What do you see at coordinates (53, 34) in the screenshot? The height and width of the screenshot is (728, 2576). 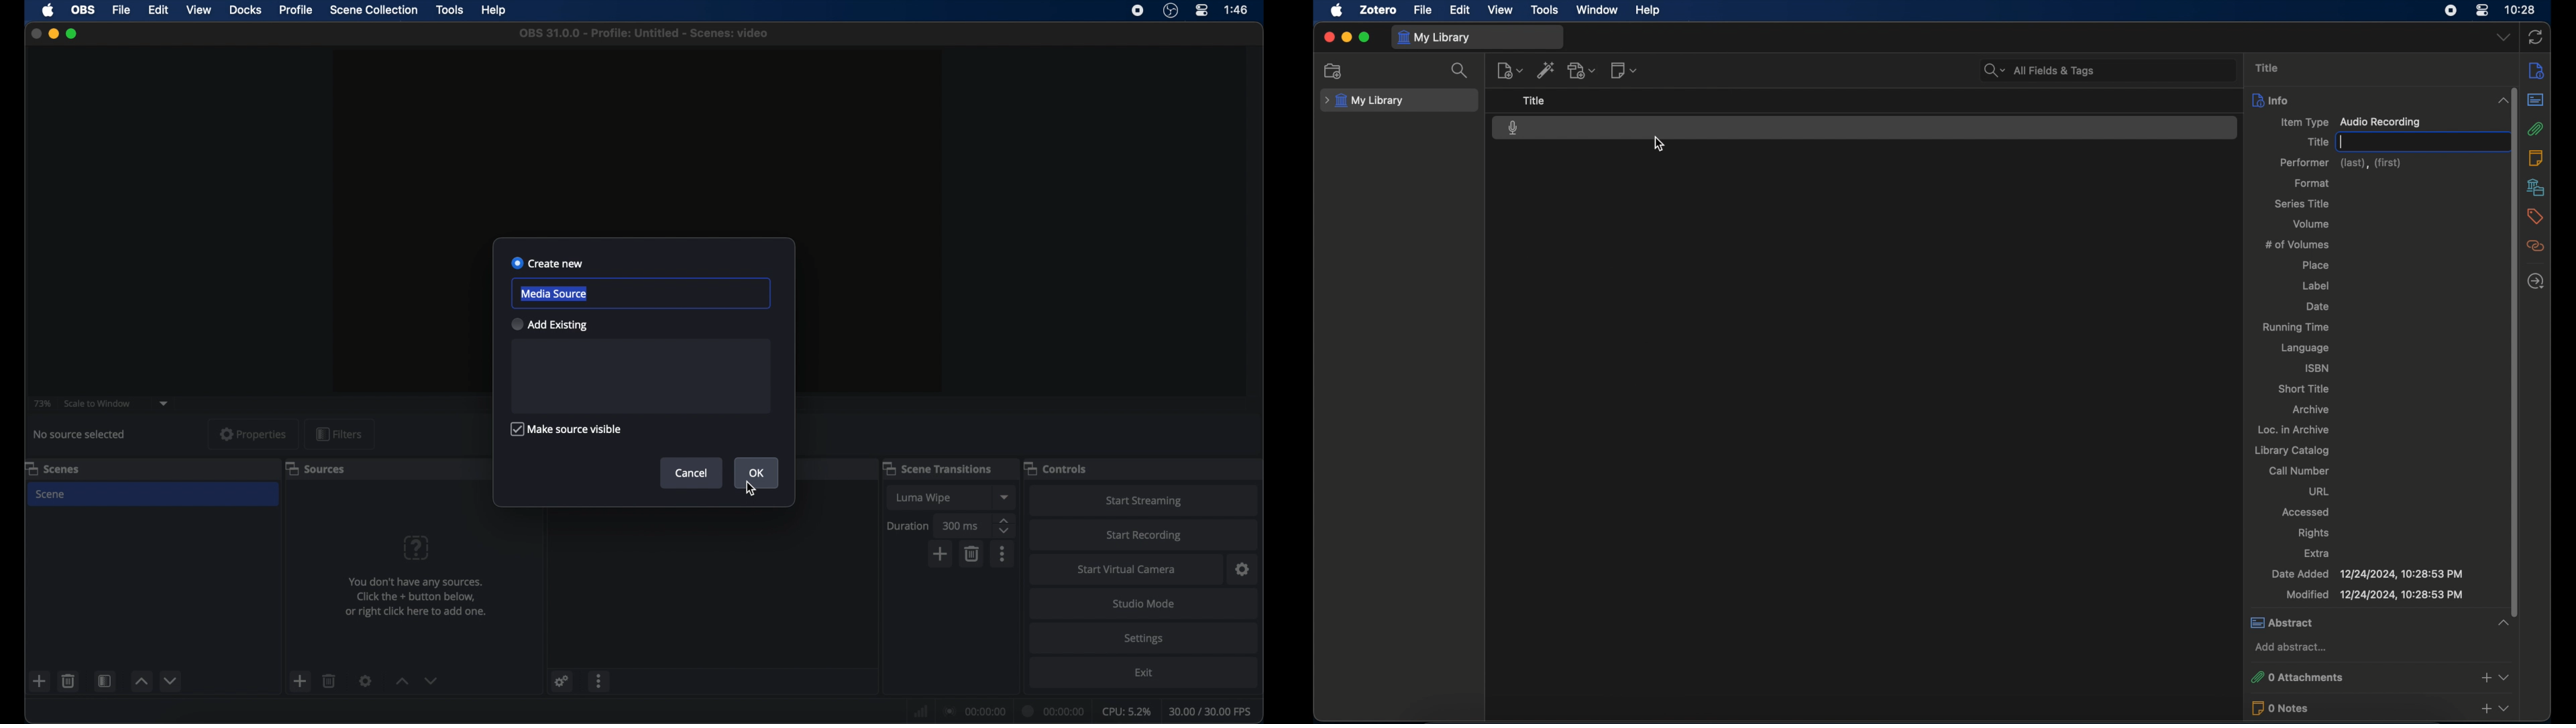 I see `minimize` at bounding box center [53, 34].